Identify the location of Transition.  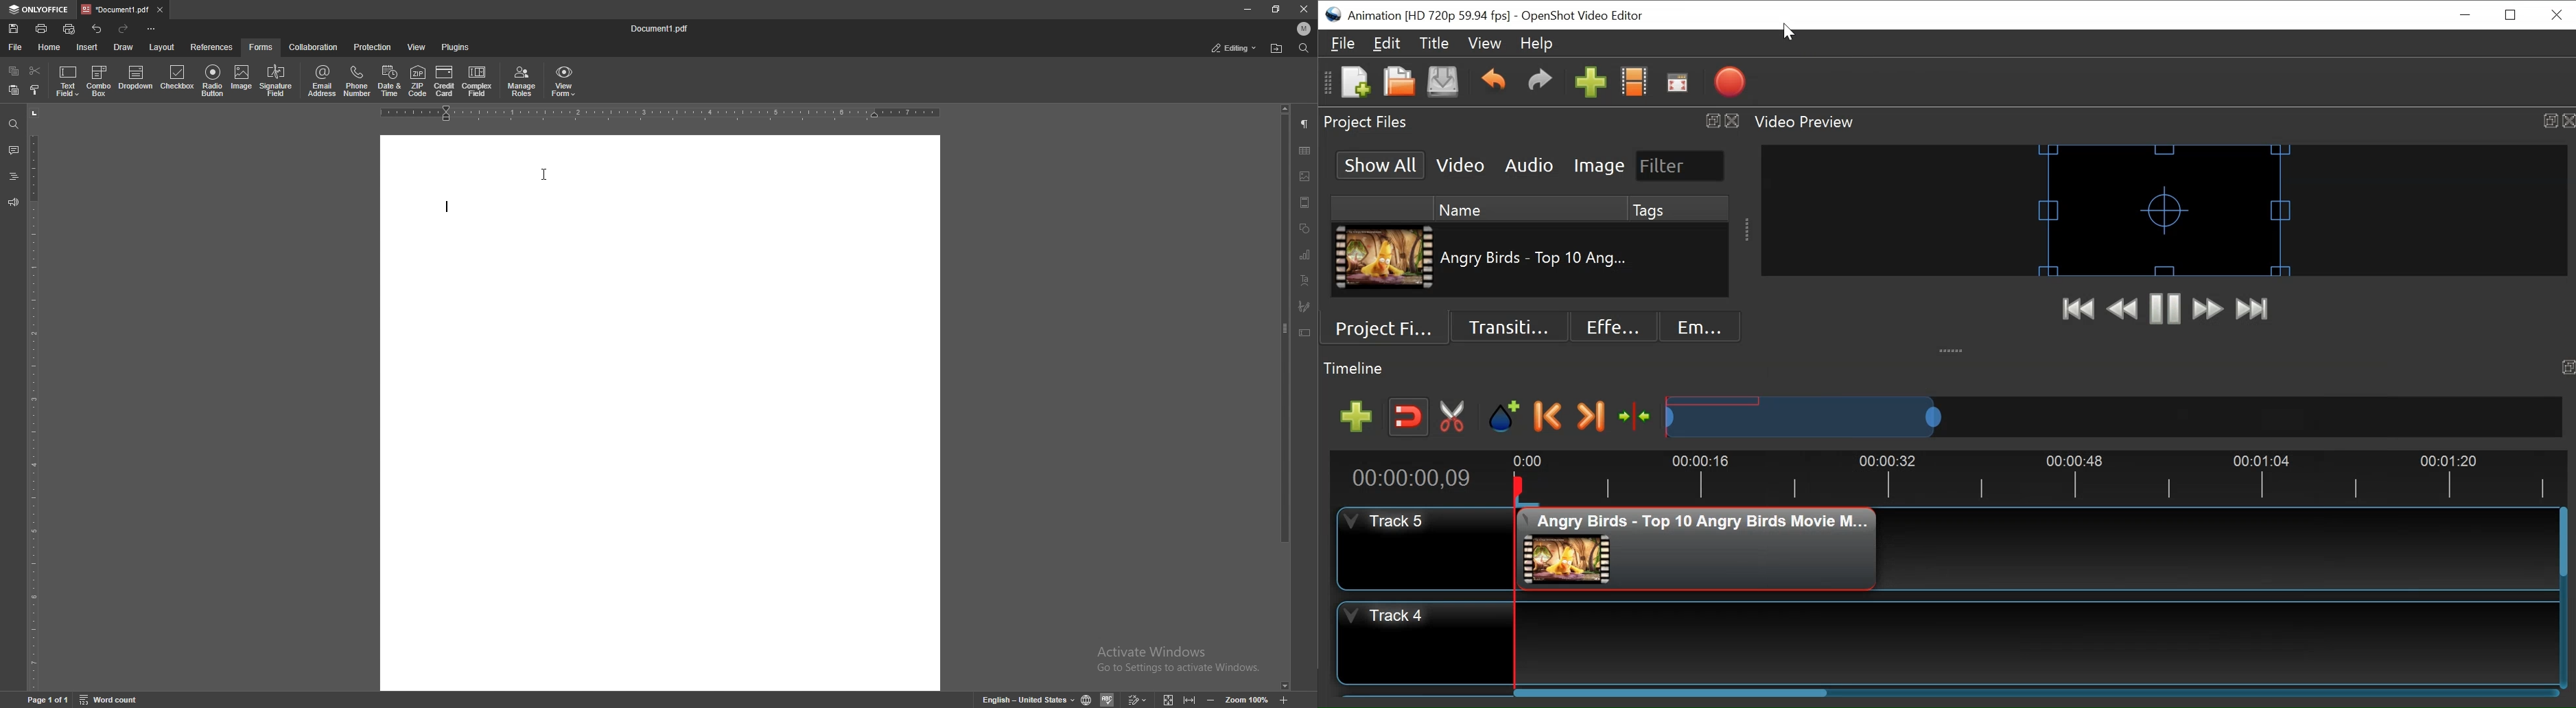
(1507, 328).